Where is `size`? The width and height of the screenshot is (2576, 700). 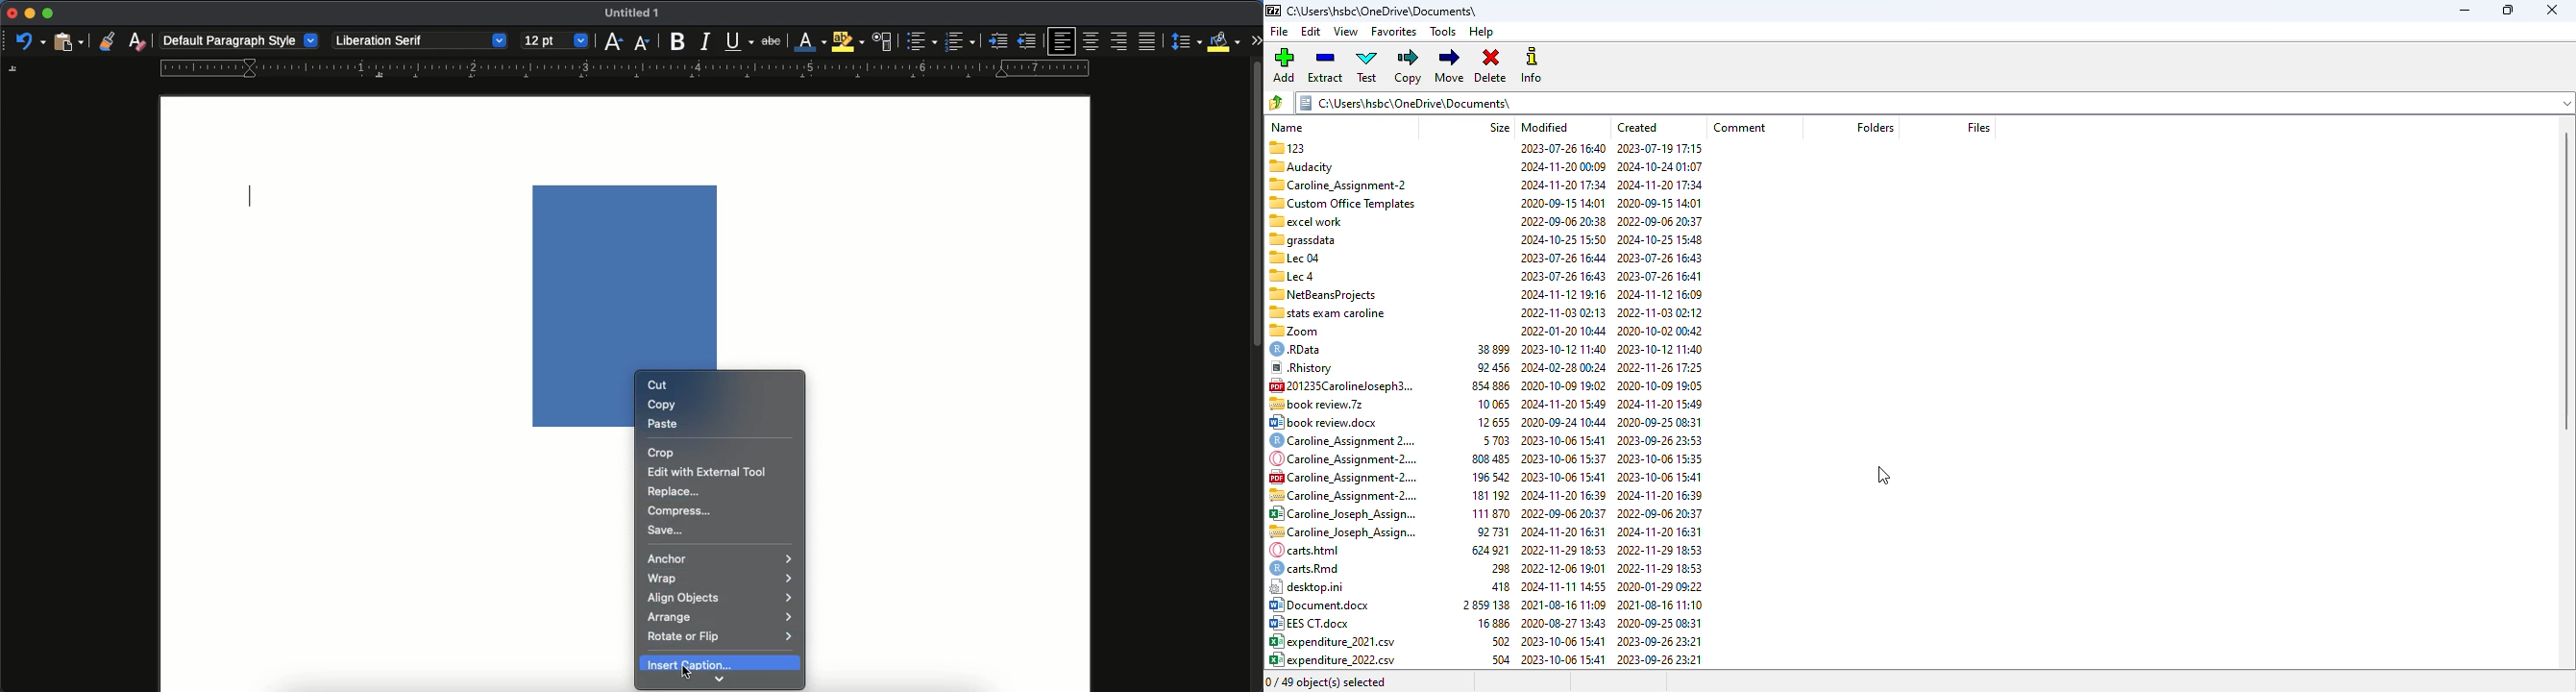
size is located at coordinates (1485, 505).